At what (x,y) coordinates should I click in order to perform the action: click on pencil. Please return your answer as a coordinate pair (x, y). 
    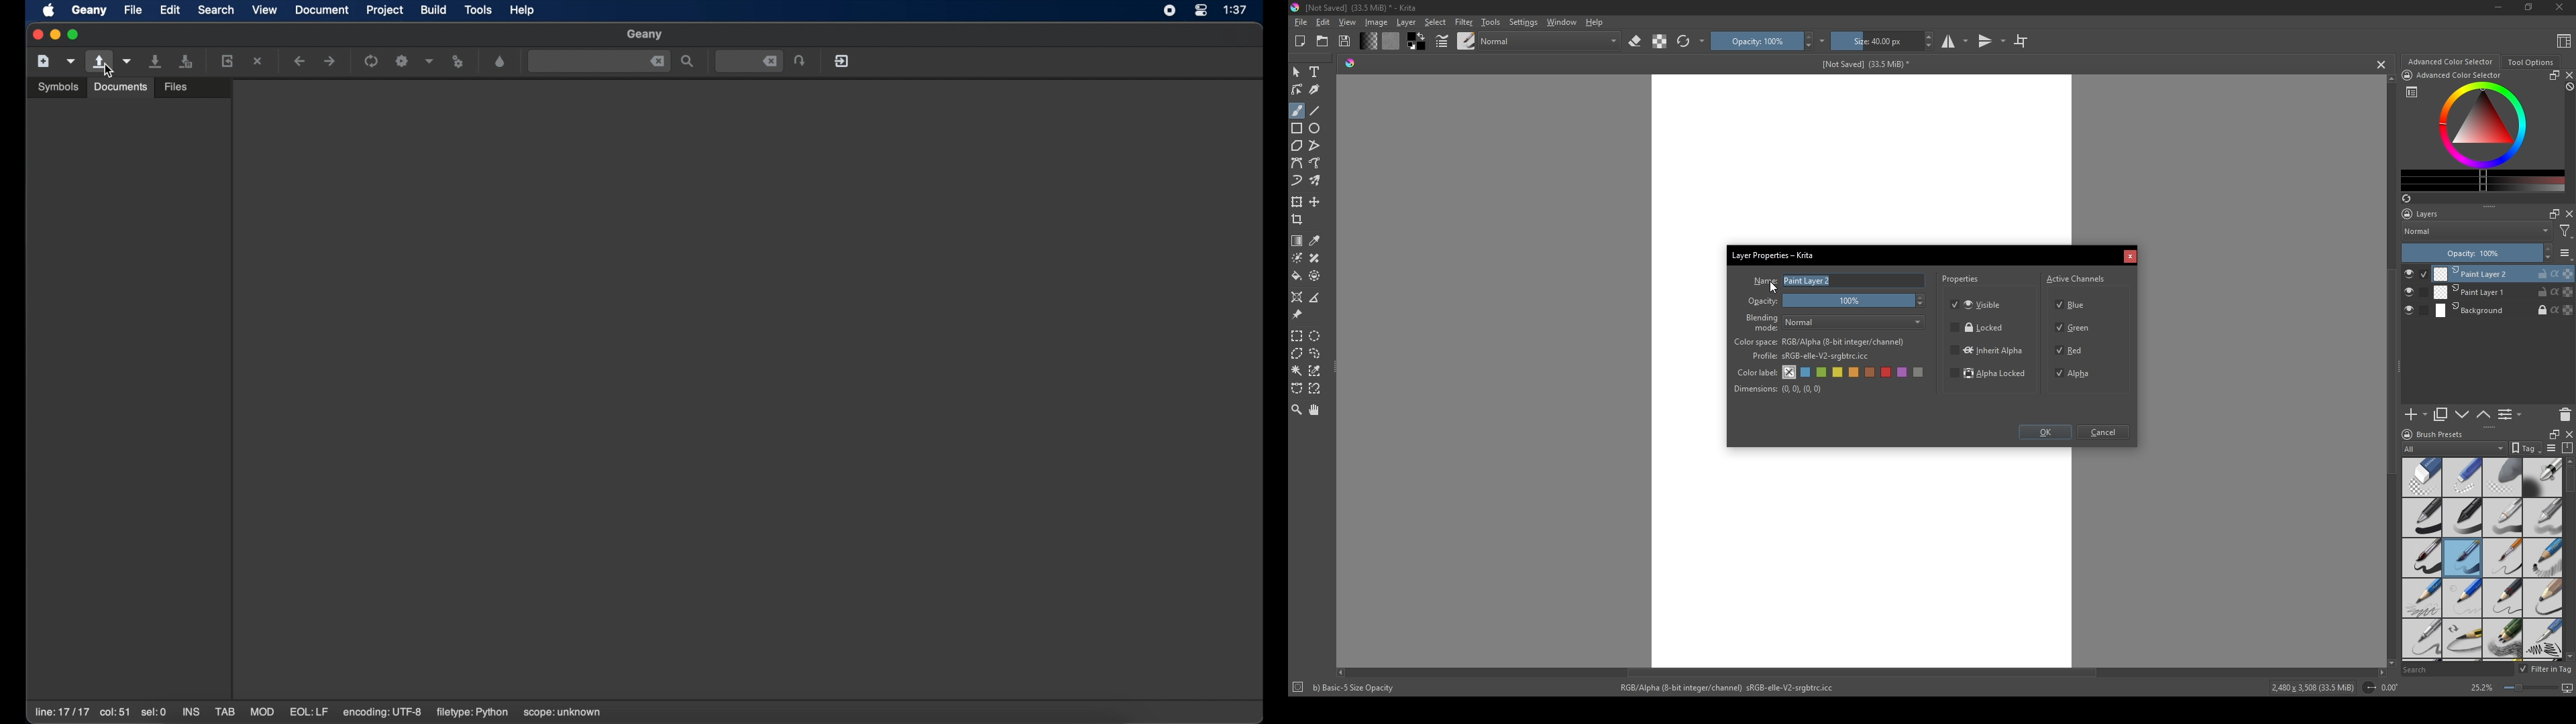
    Looking at the image, I should click on (2463, 640).